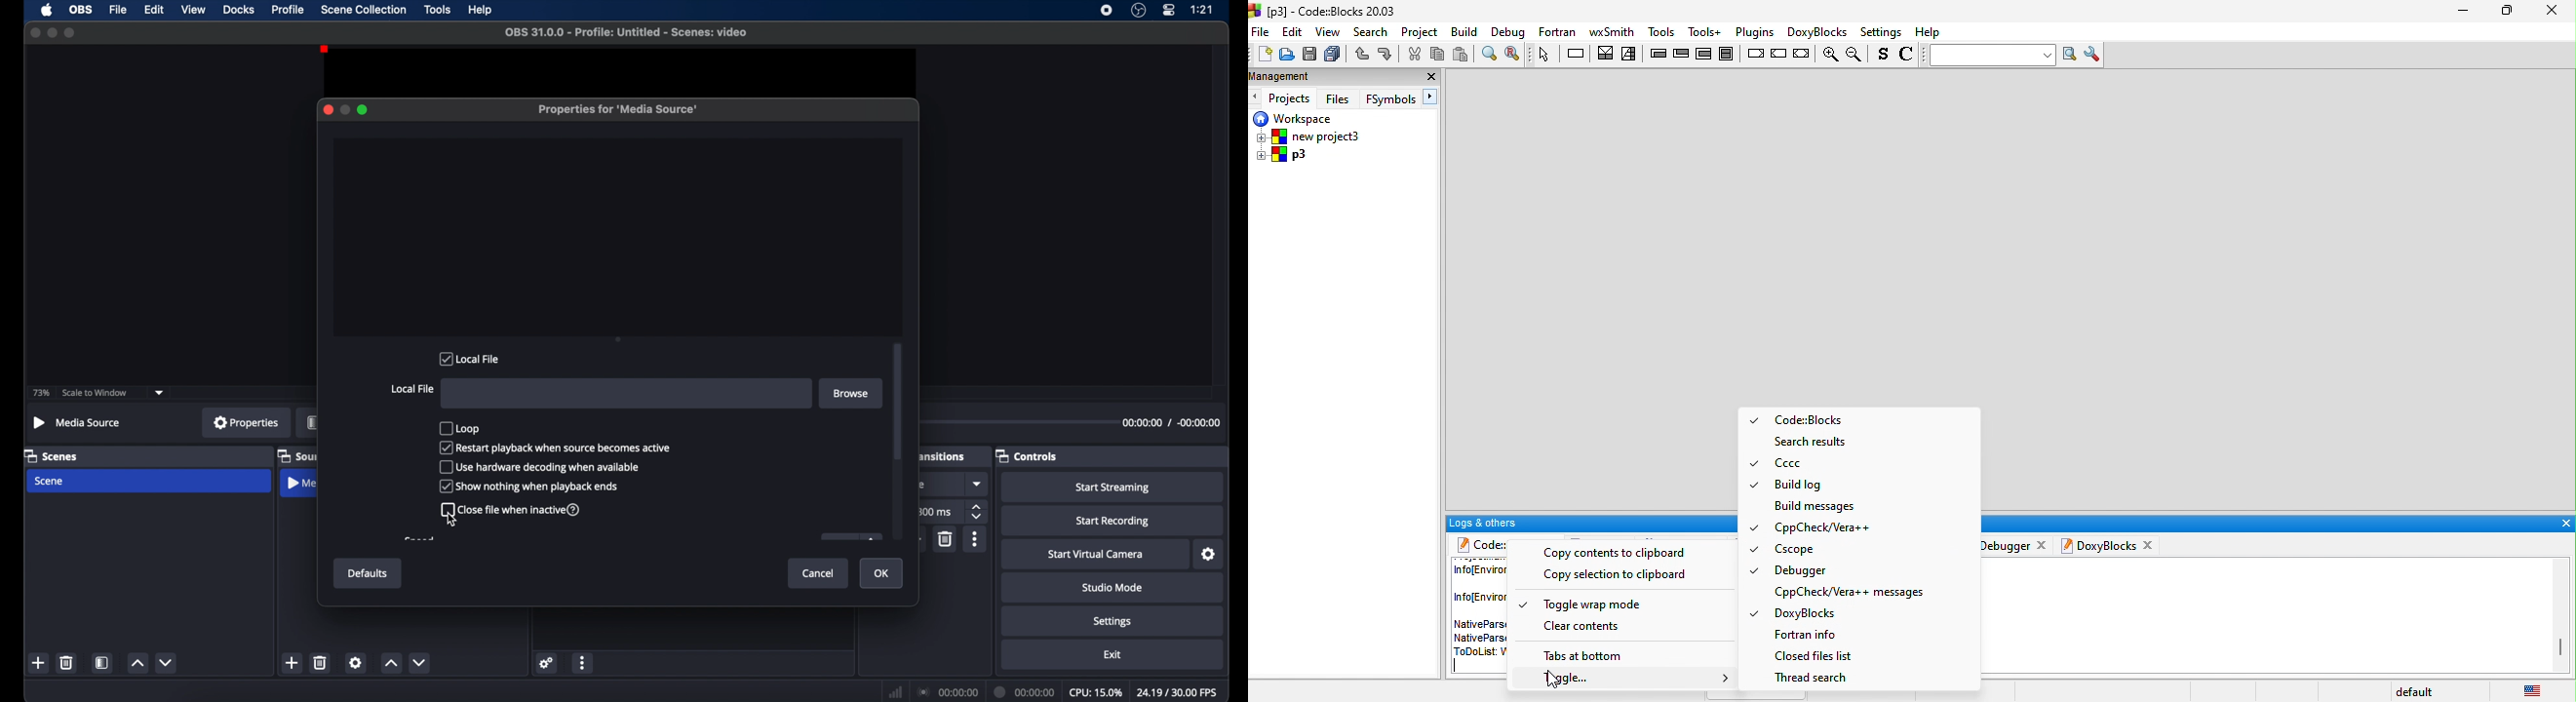  Describe the element at coordinates (1283, 156) in the screenshot. I see `p3` at that location.